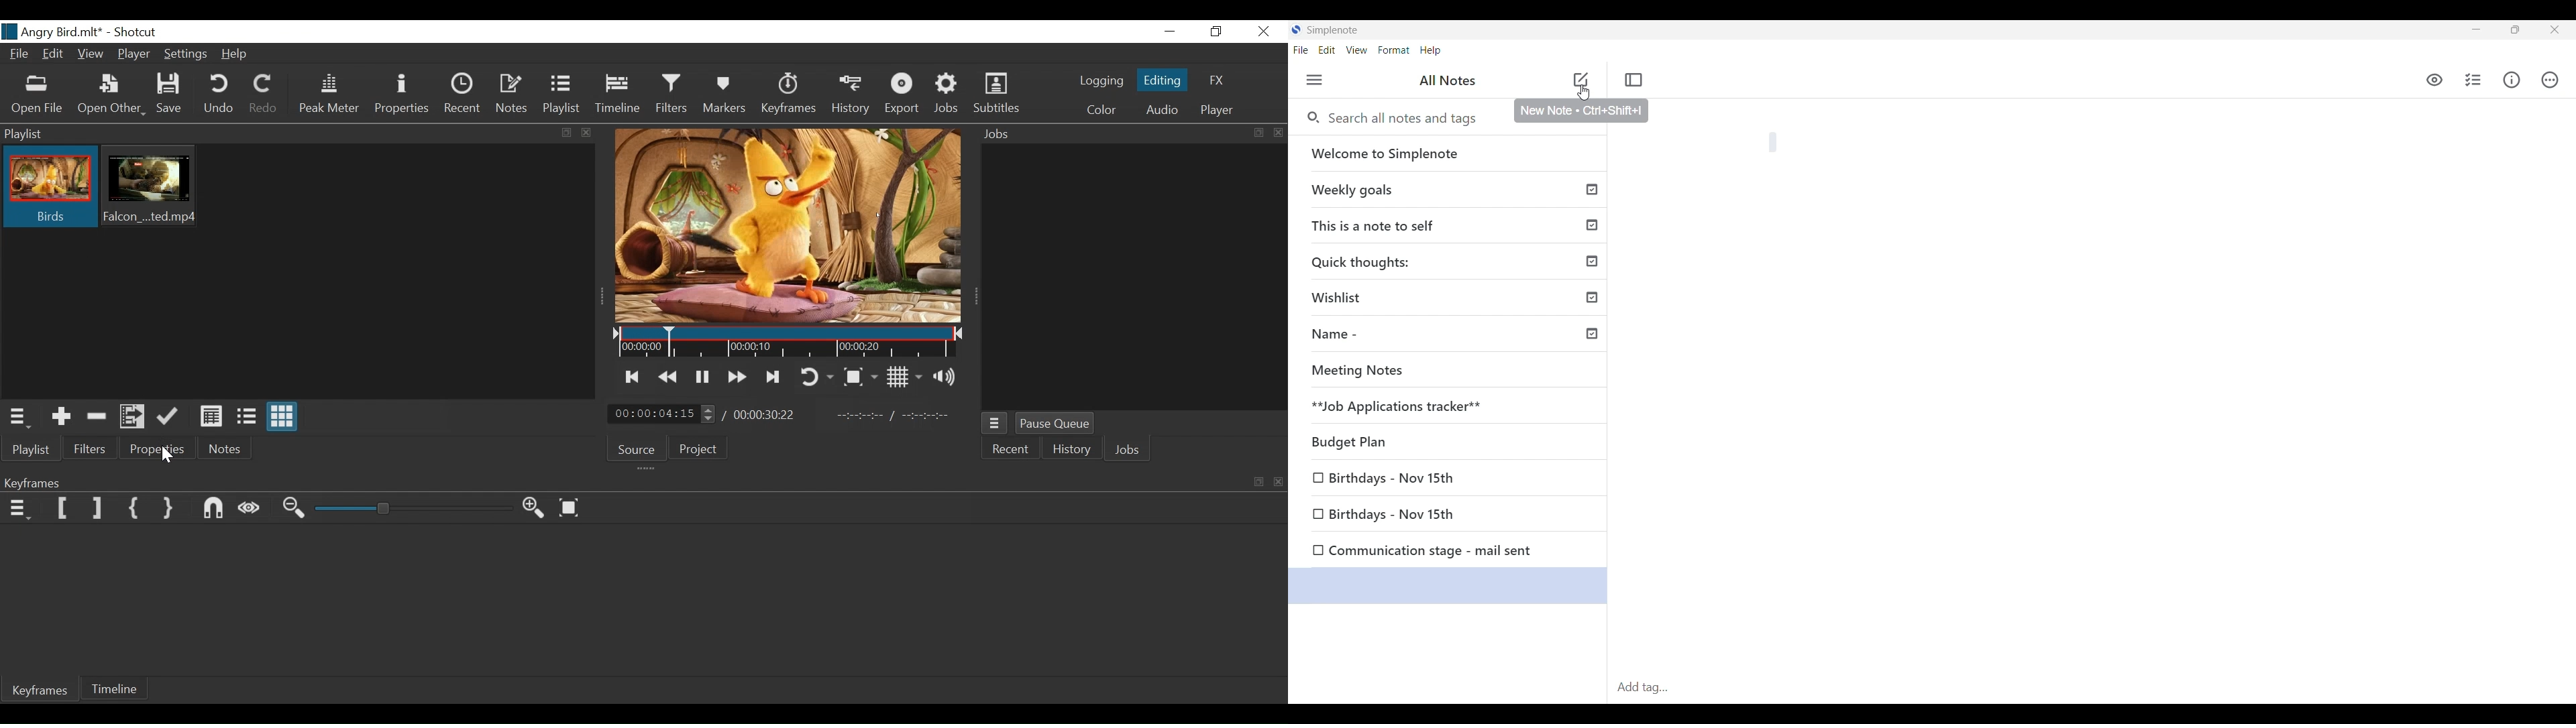 This screenshot has width=2576, height=728. What do you see at coordinates (702, 448) in the screenshot?
I see `Project` at bounding box center [702, 448].